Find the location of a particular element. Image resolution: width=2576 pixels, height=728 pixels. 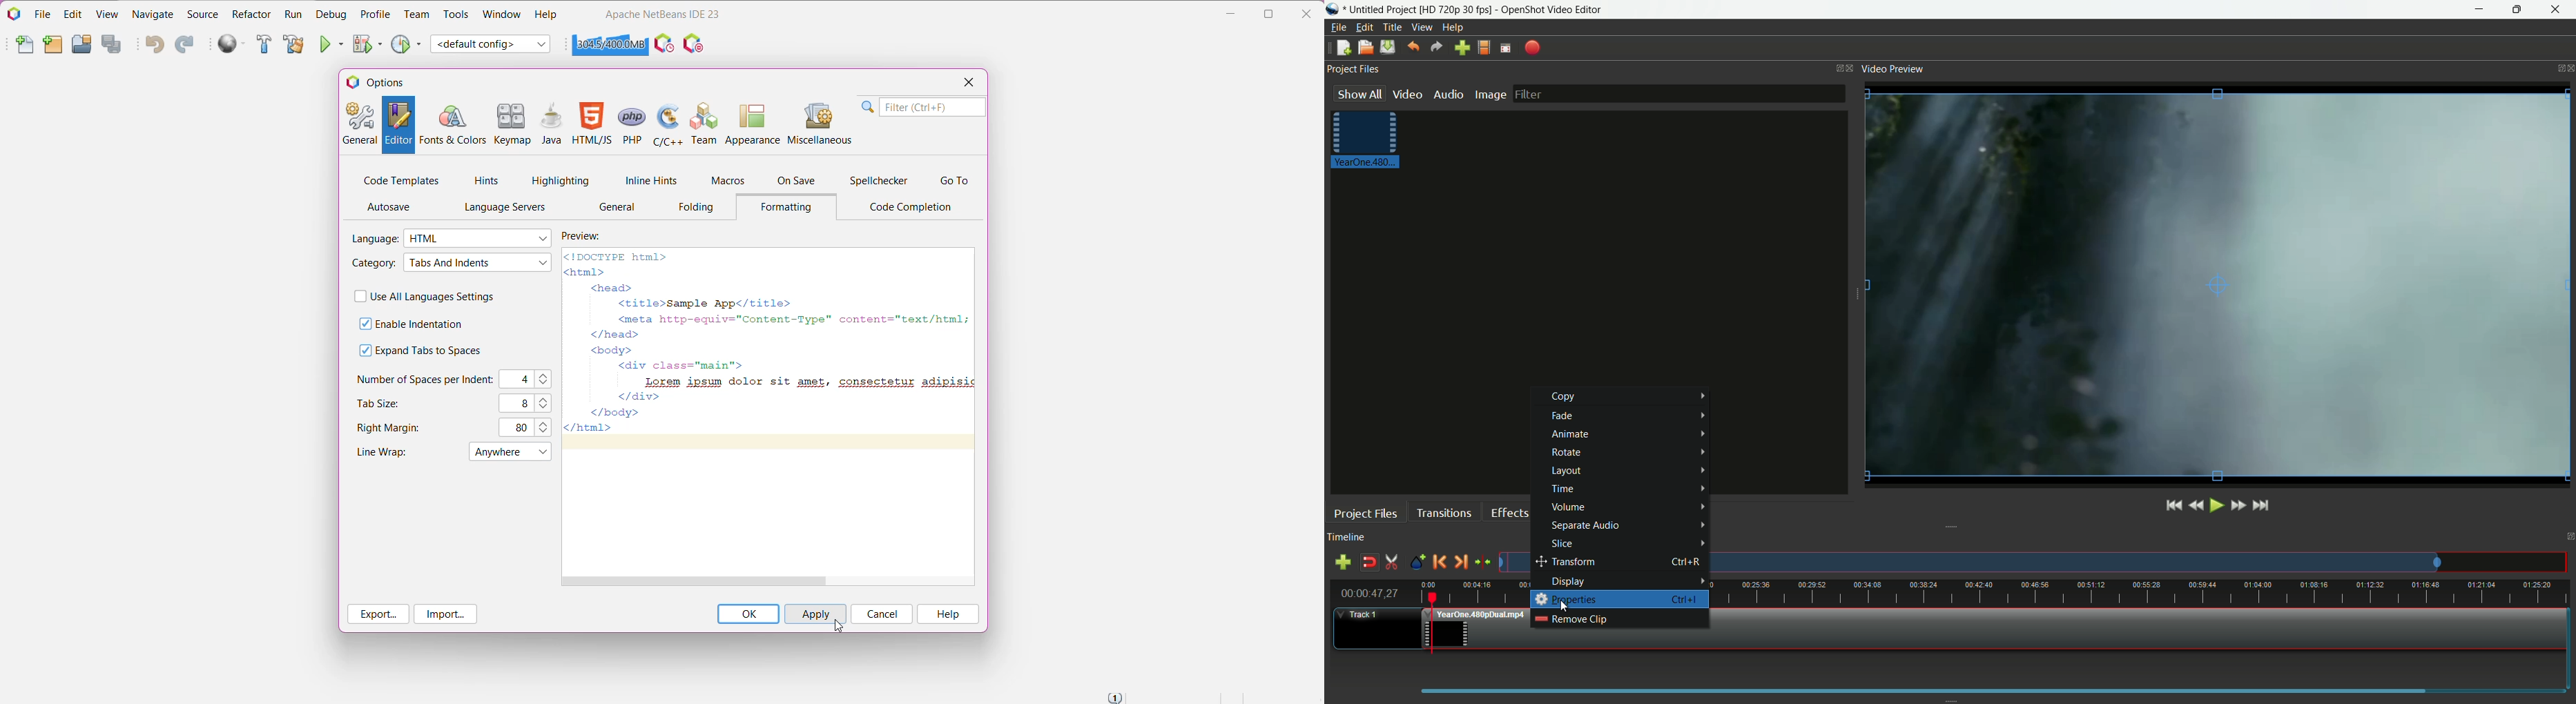

<meta http-equiv="Content-Type" content="text/html; | is located at coordinates (788, 319).